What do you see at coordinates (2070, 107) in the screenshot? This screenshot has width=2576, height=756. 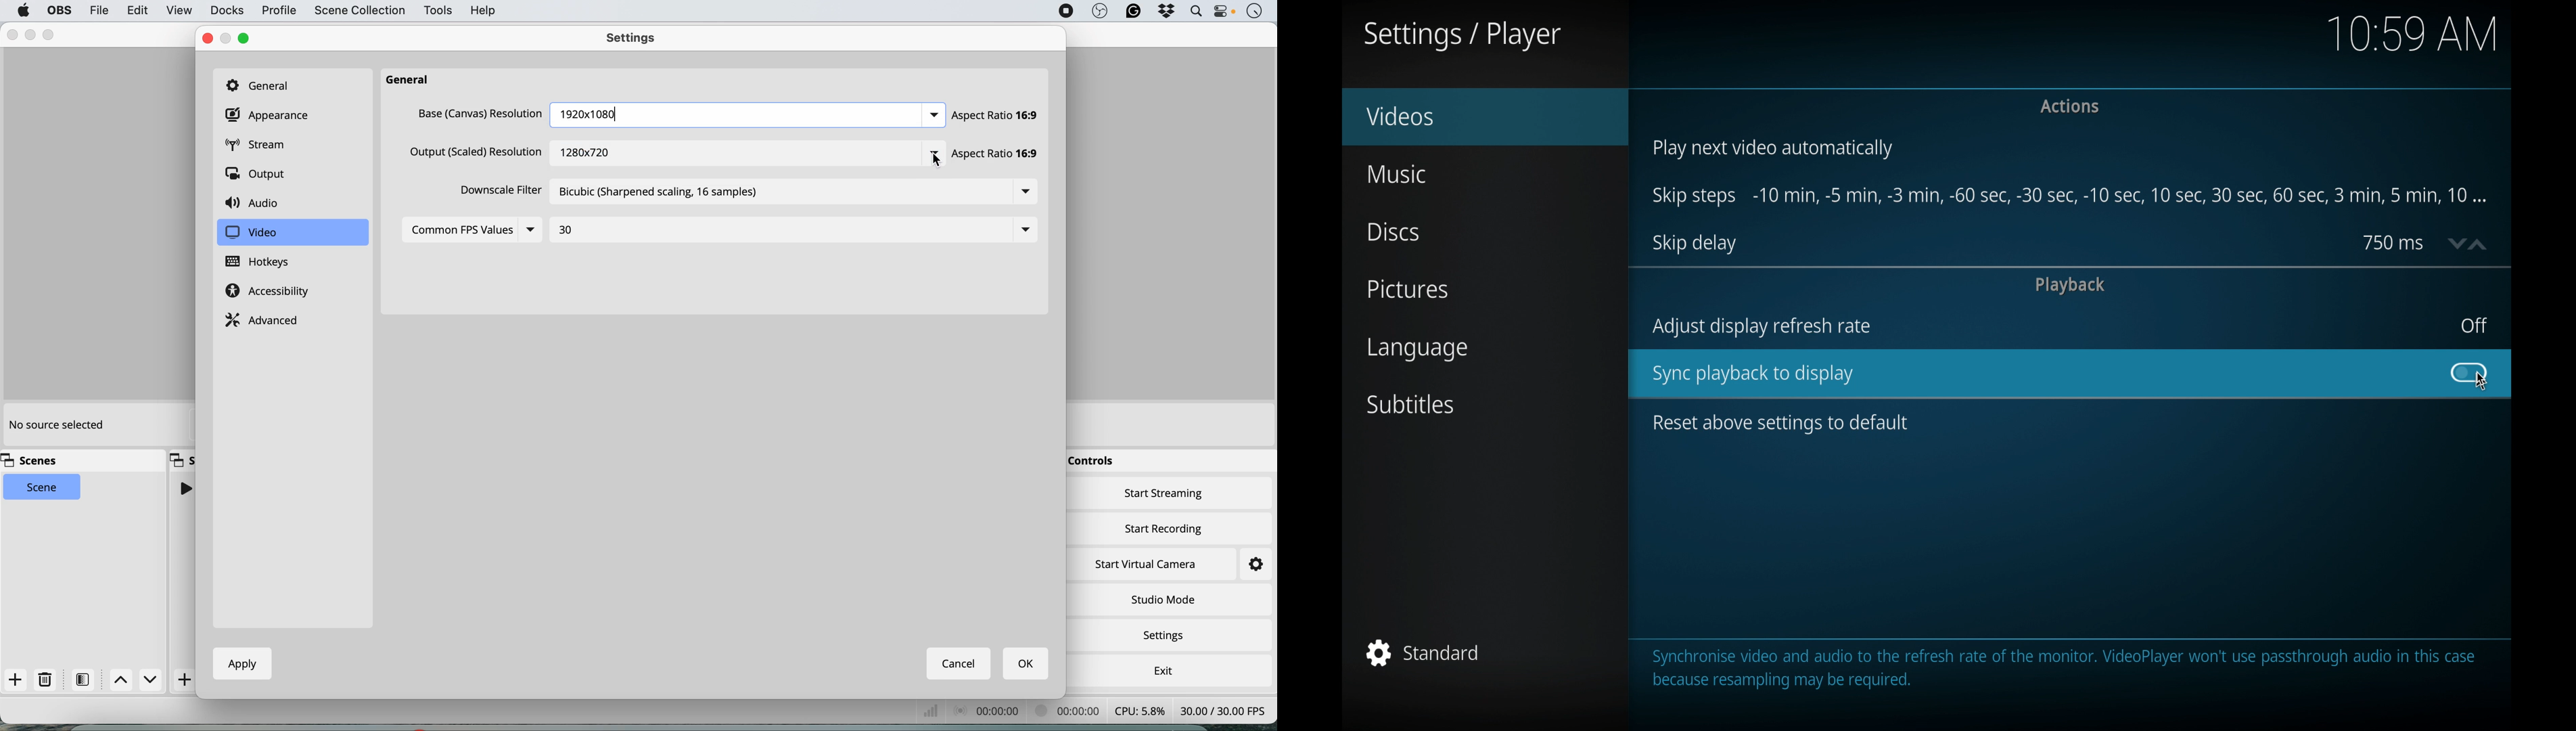 I see `actions` at bounding box center [2070, 107].